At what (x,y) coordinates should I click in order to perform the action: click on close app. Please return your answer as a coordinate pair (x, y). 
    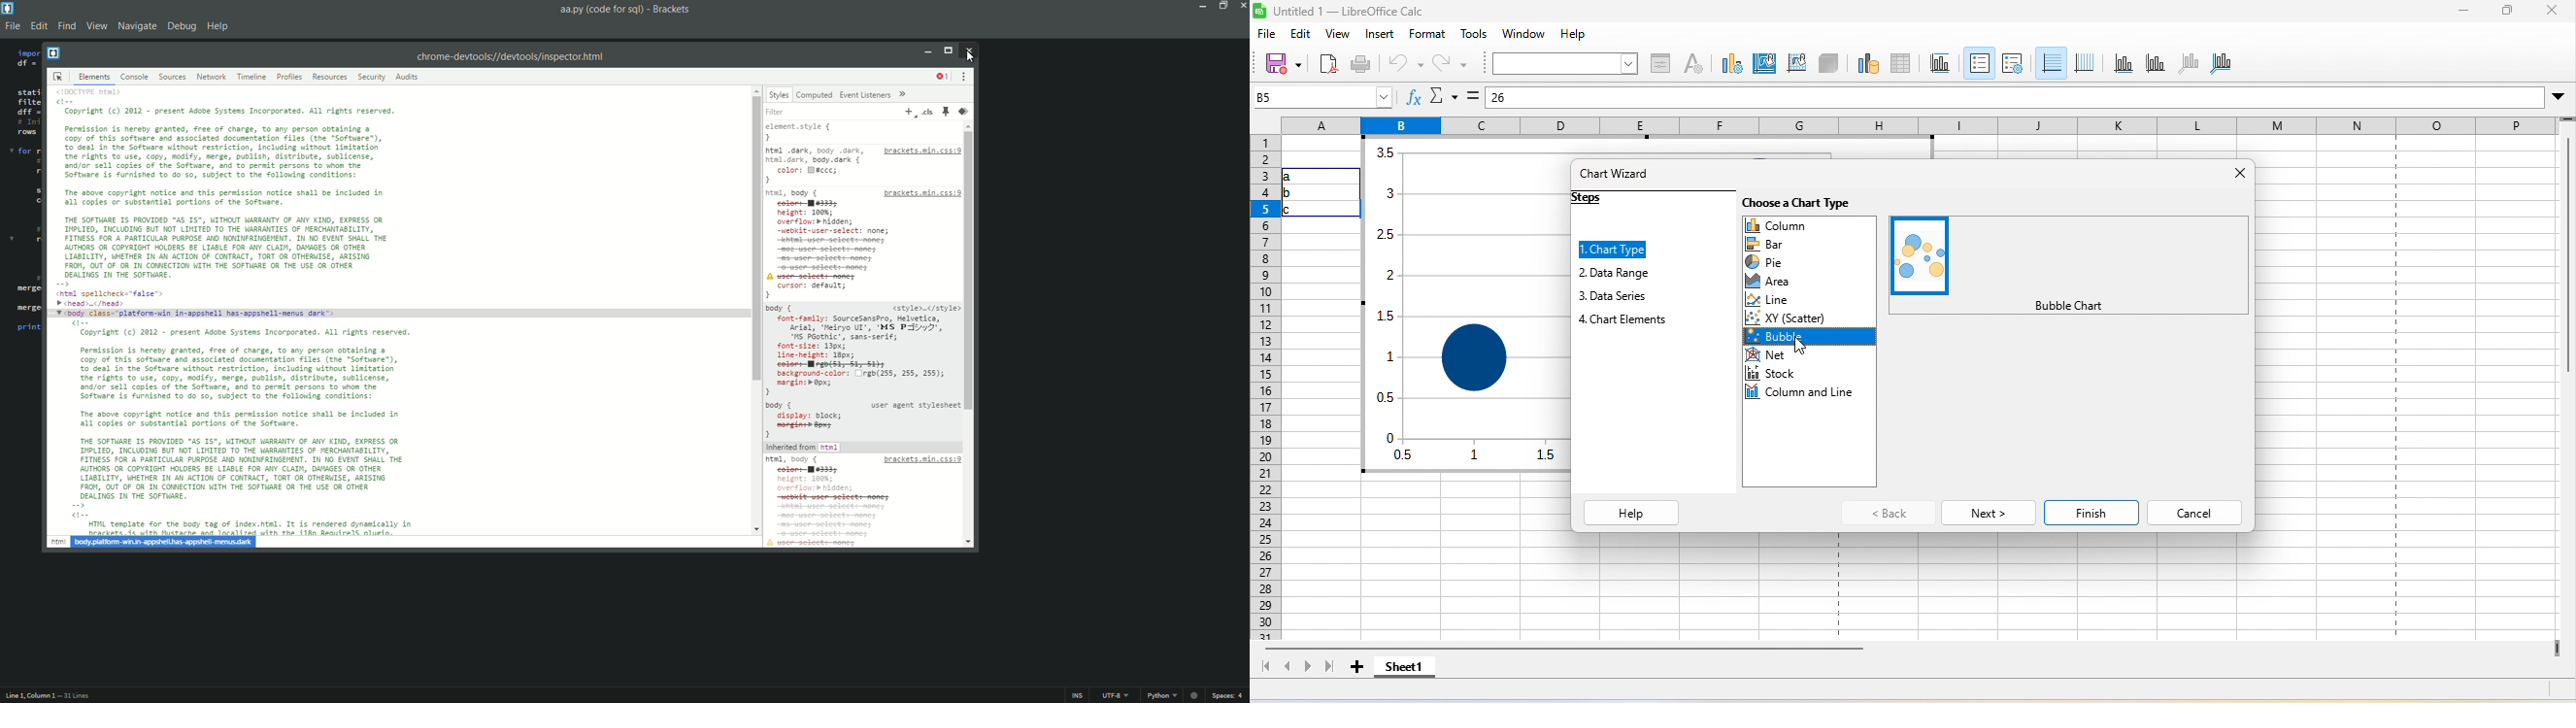
    Looking at the image, I should click on (1242, 5).